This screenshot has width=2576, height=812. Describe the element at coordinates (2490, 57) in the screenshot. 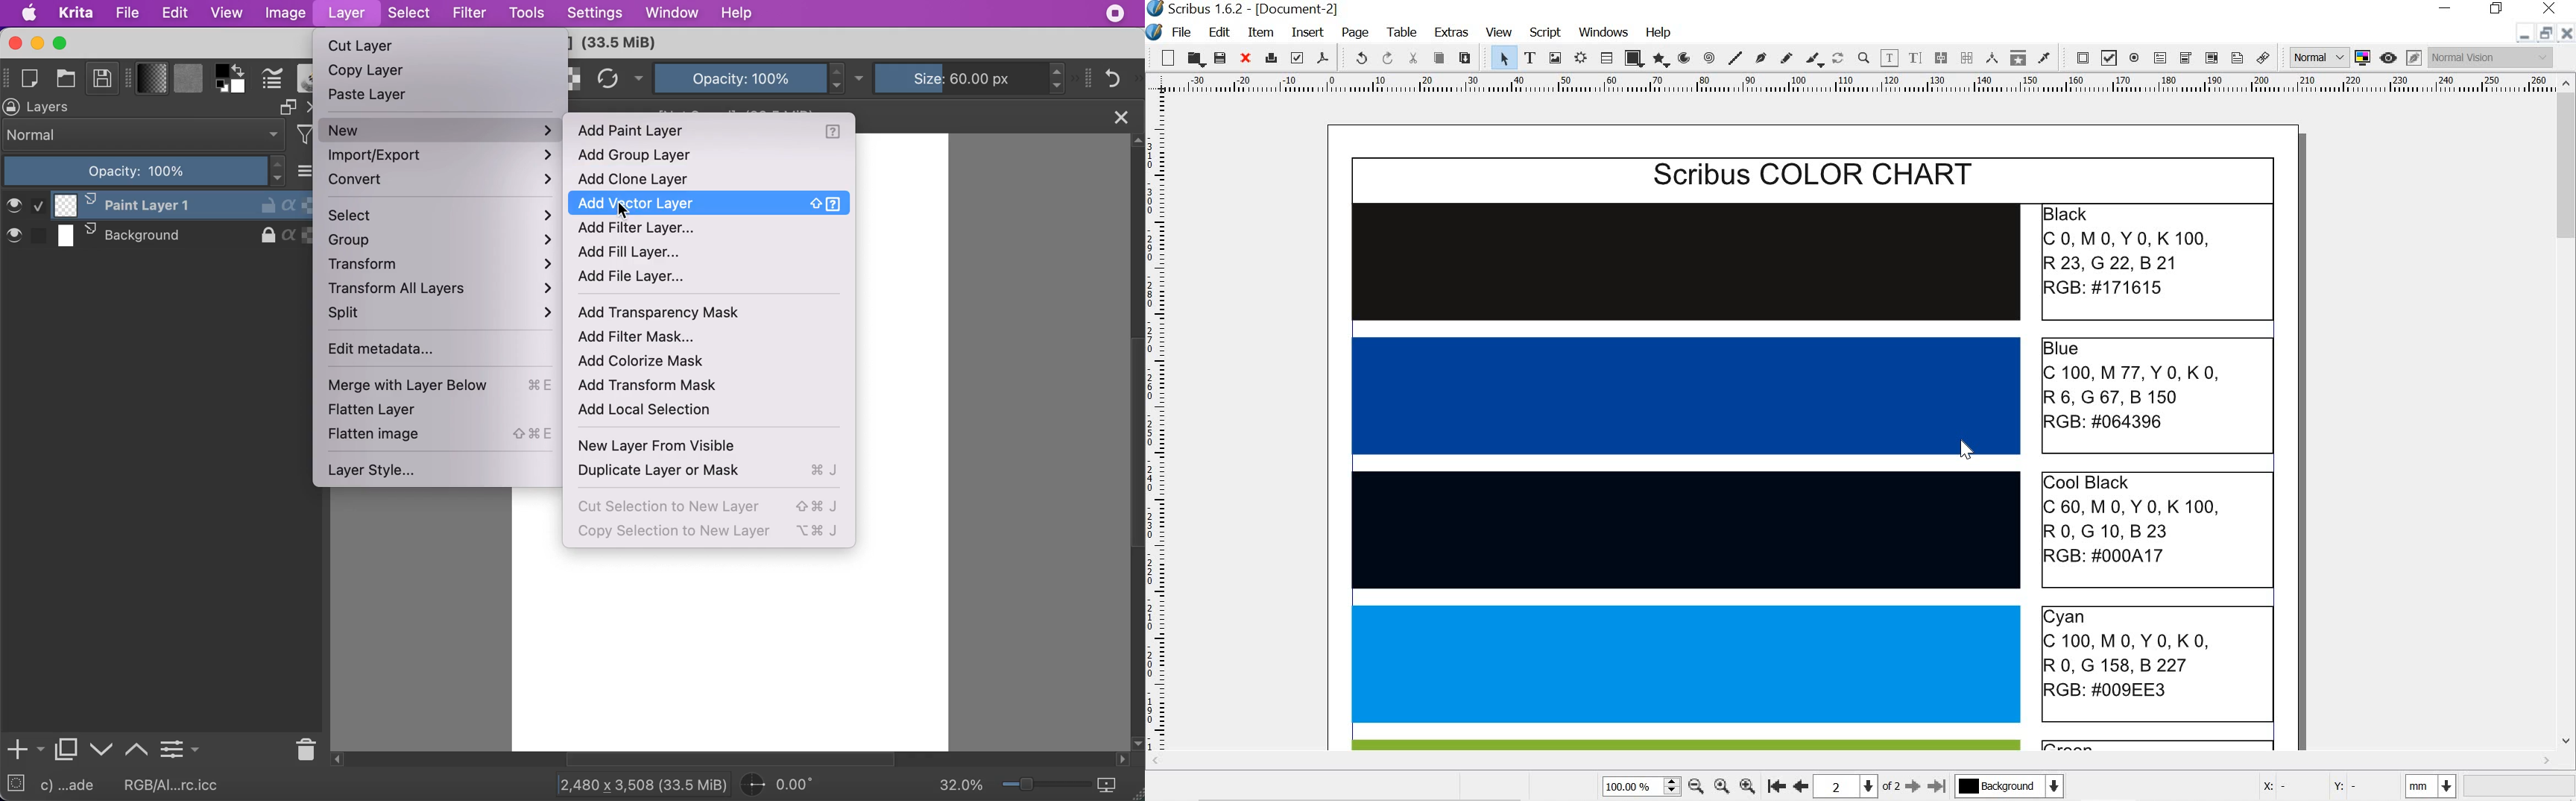

I see `Normal Vision` at that location.